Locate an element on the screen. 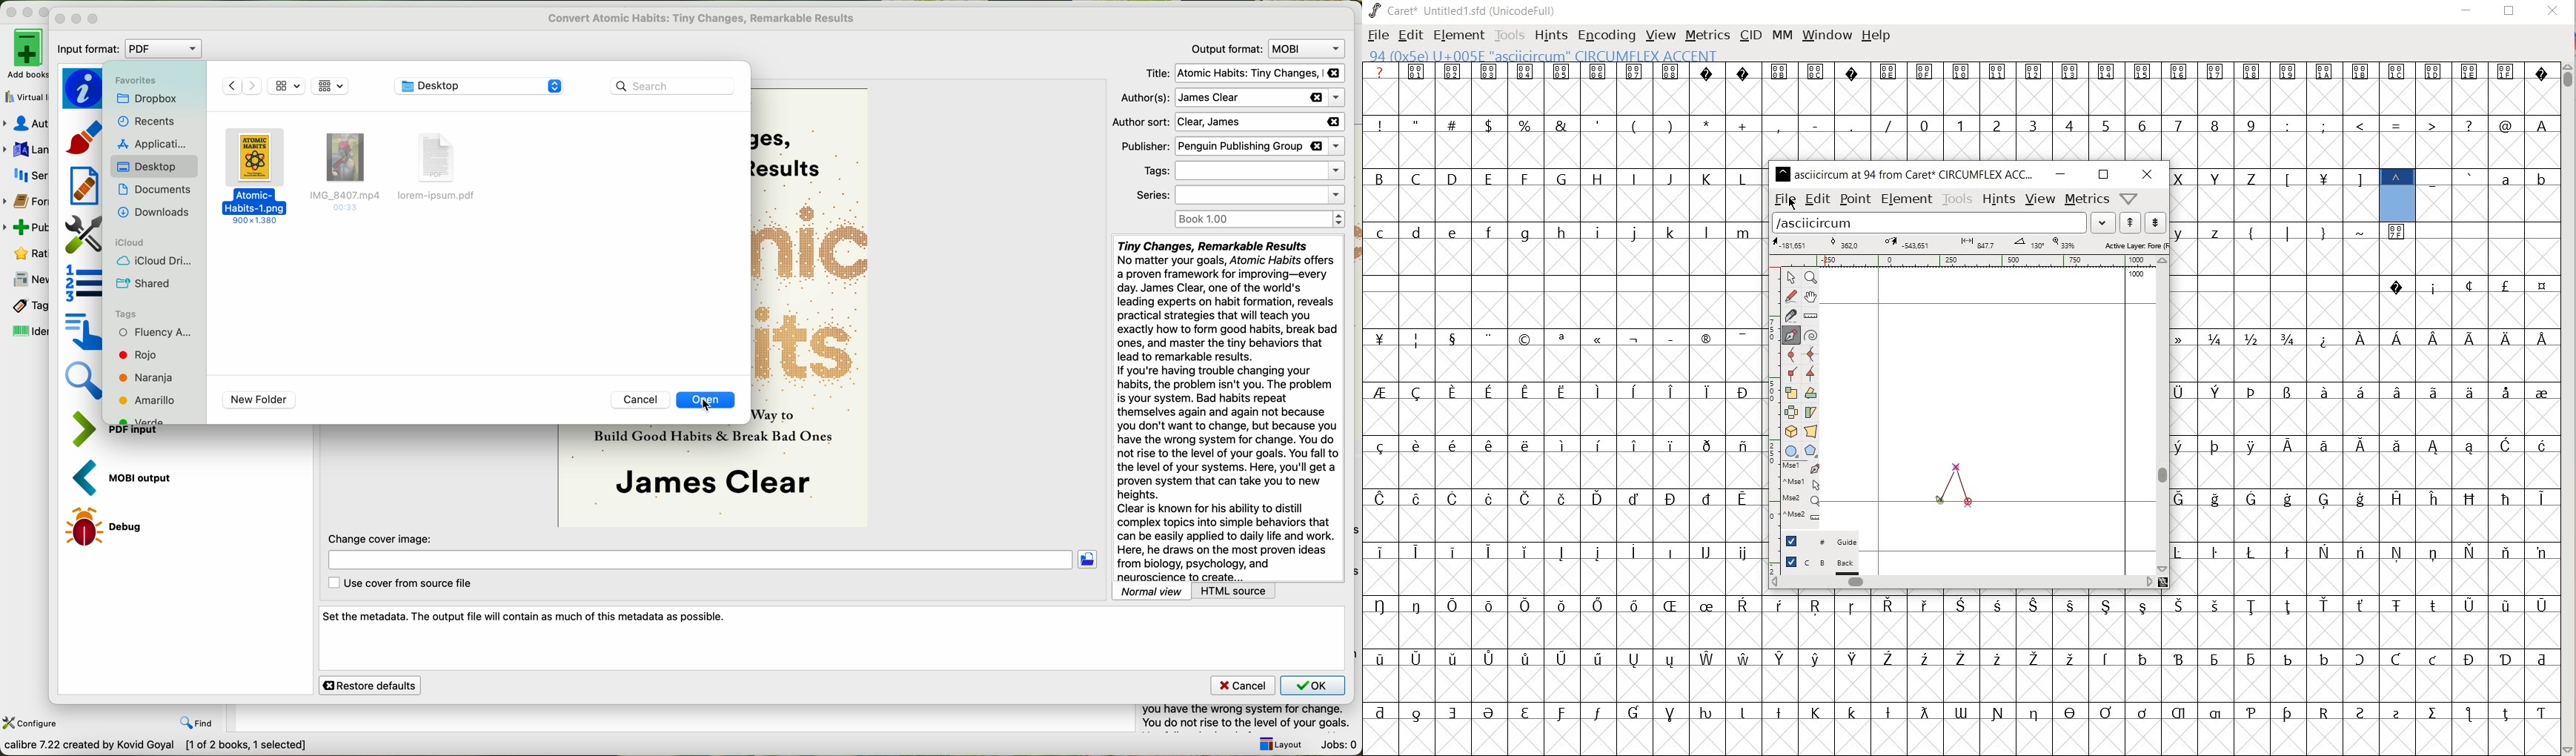  HTML source is located at coordinates (1236, 591).